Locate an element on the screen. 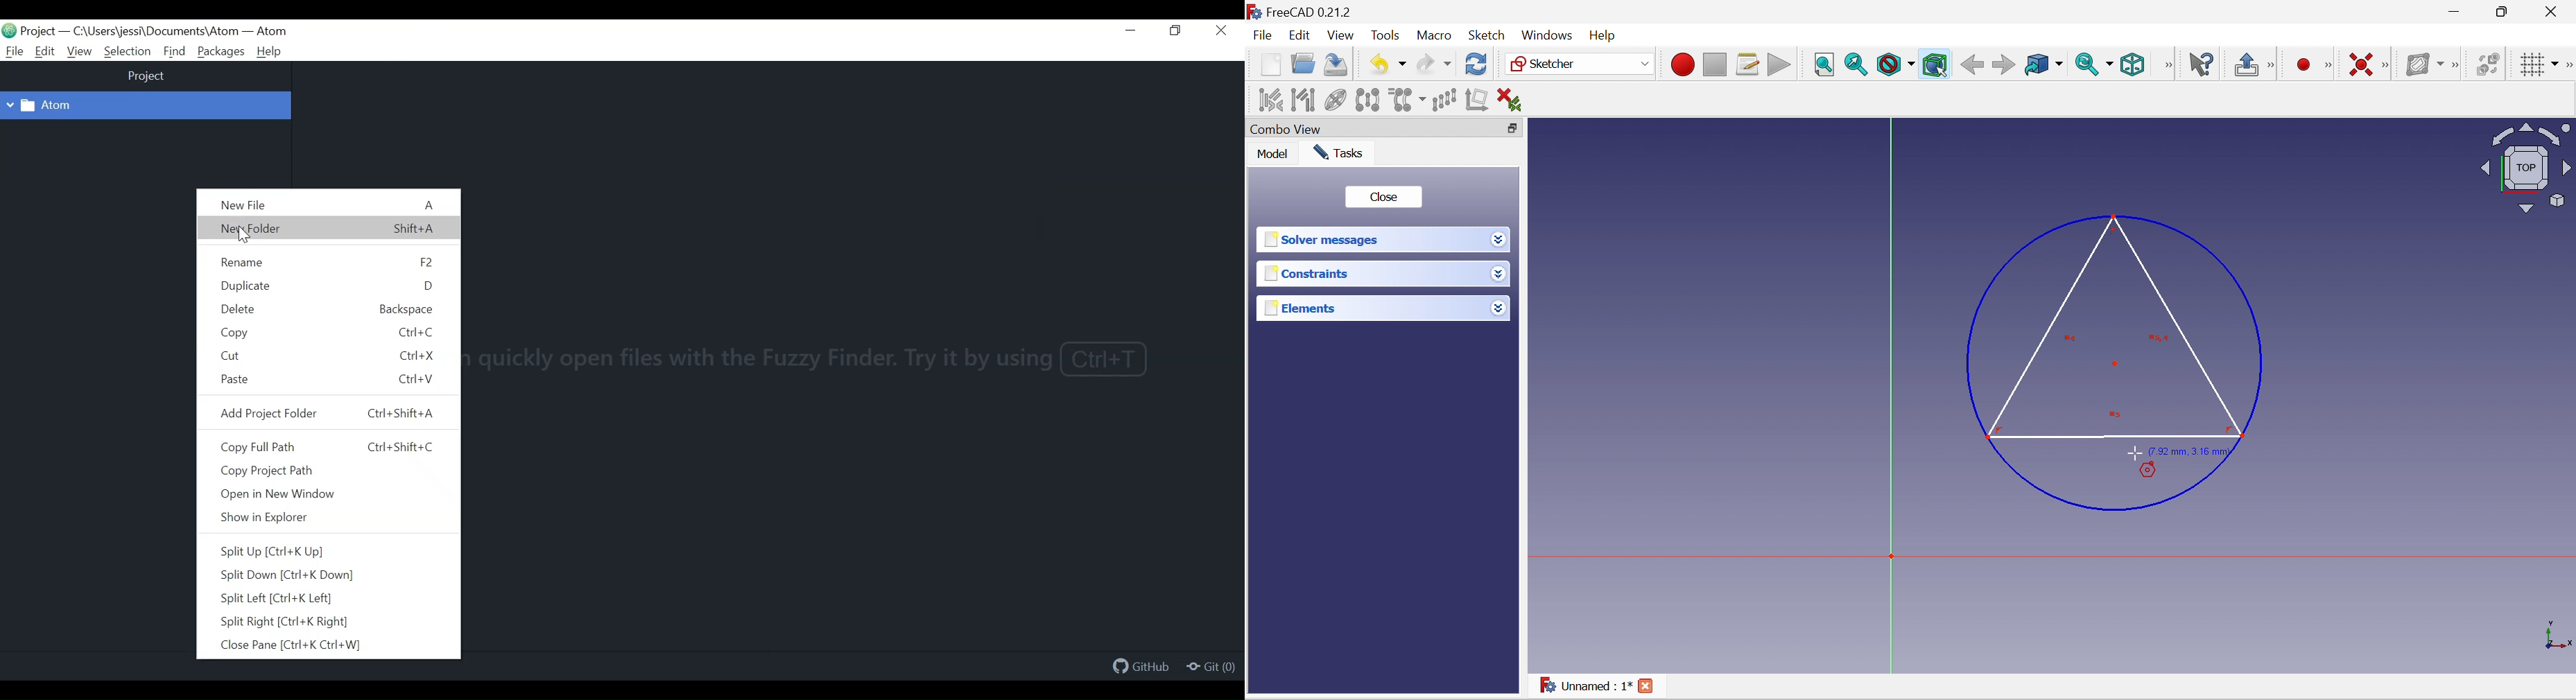 The height and width of the screenshot is (700, 2576). Execute macro is located at coordinates (1777, 63).